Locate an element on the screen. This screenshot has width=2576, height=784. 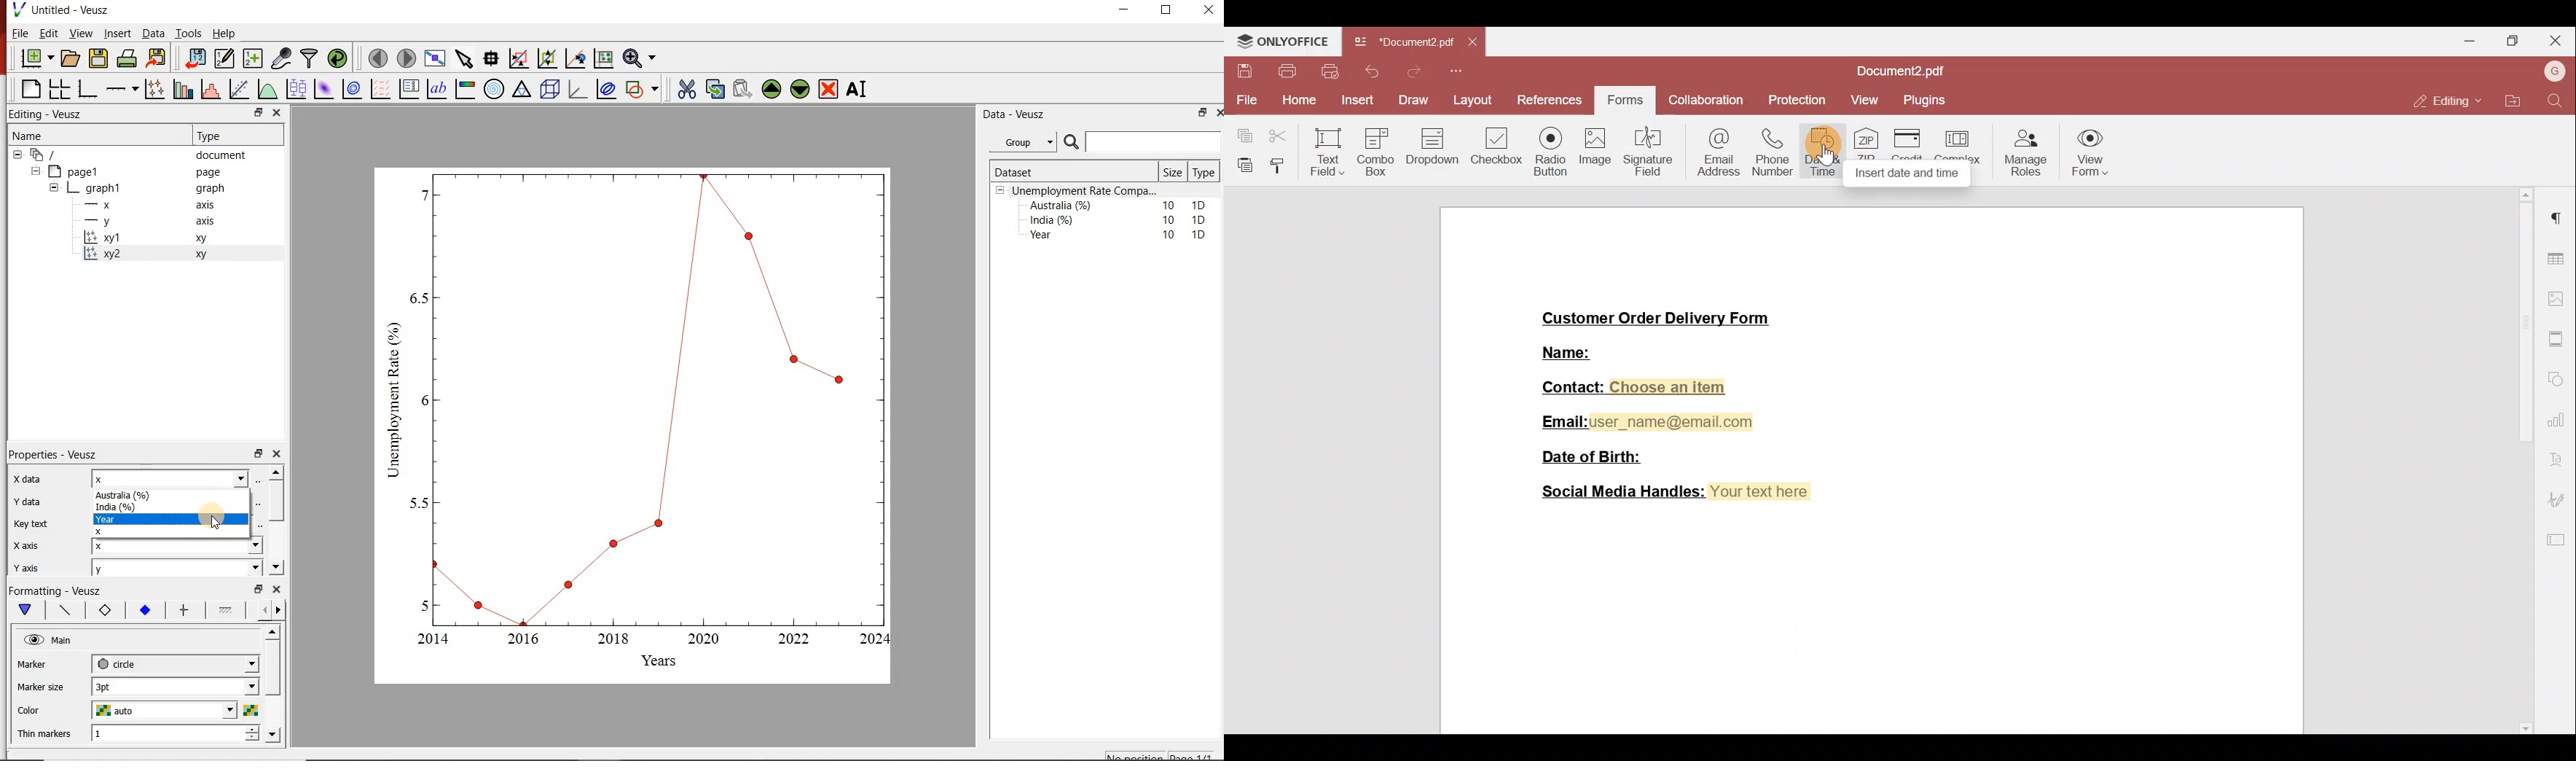
Save is located at coordinates (1241, 68).